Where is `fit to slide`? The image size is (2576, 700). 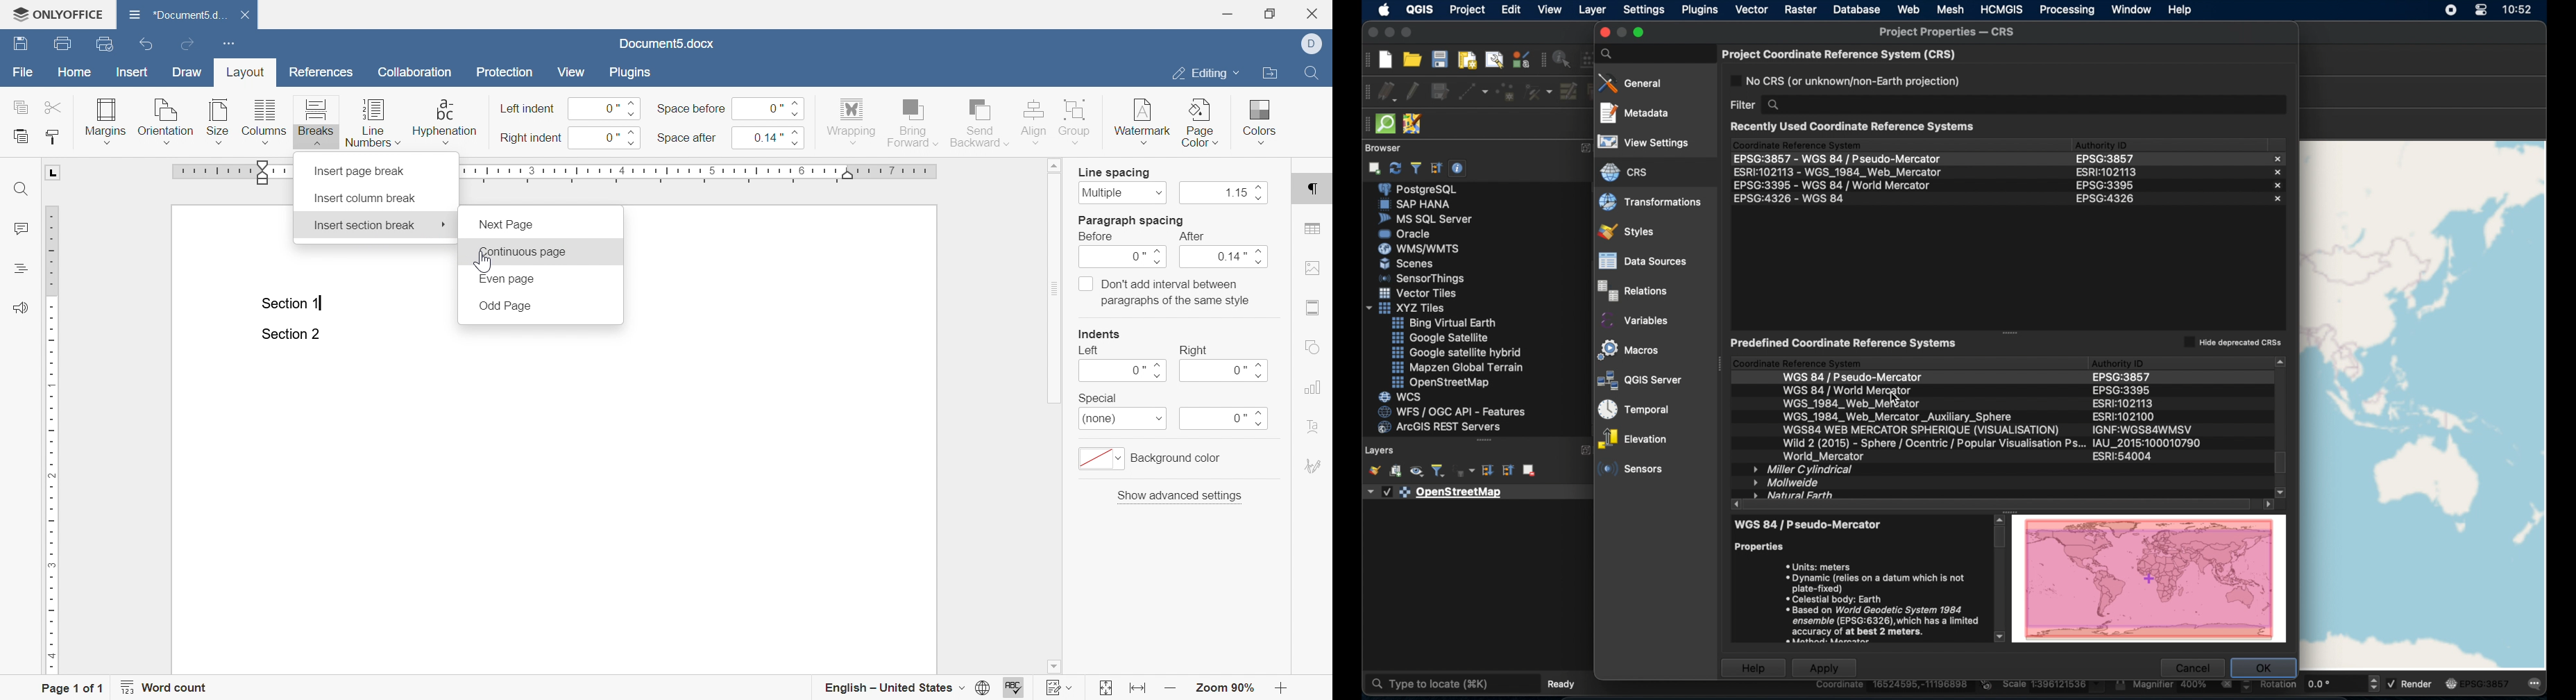
fit to slide is located at coordinates (1105, 688).